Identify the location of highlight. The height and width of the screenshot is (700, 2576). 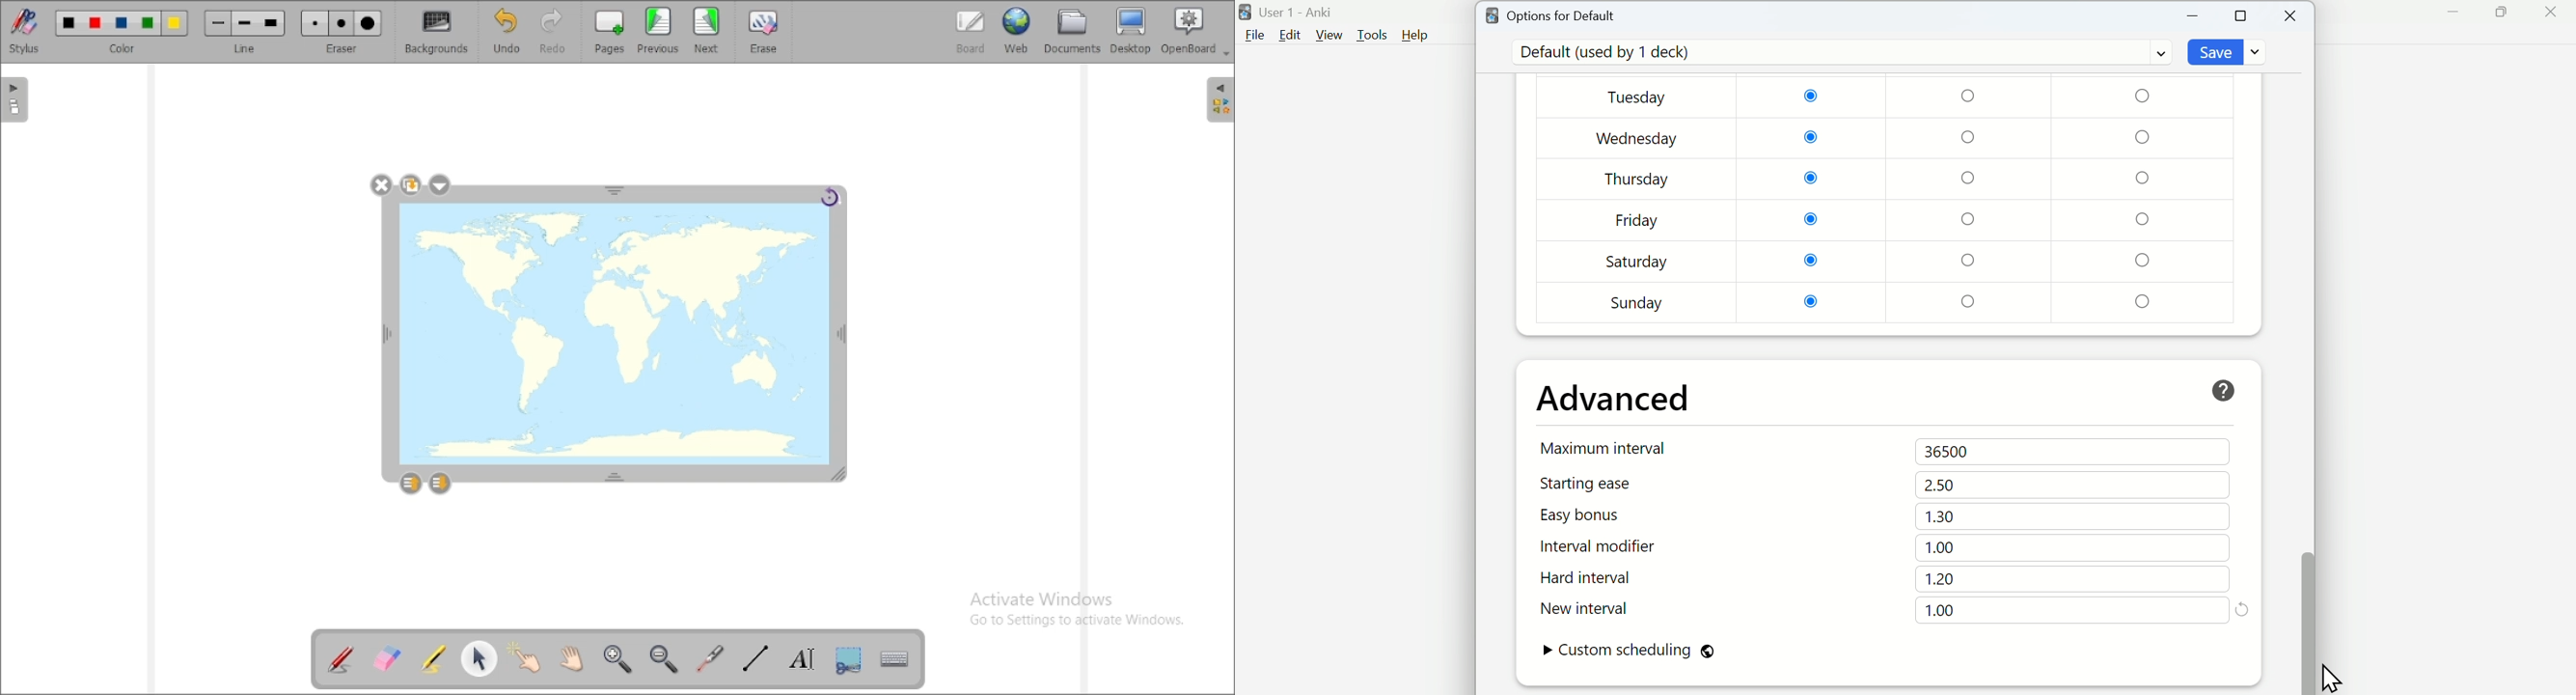
(432, 658).